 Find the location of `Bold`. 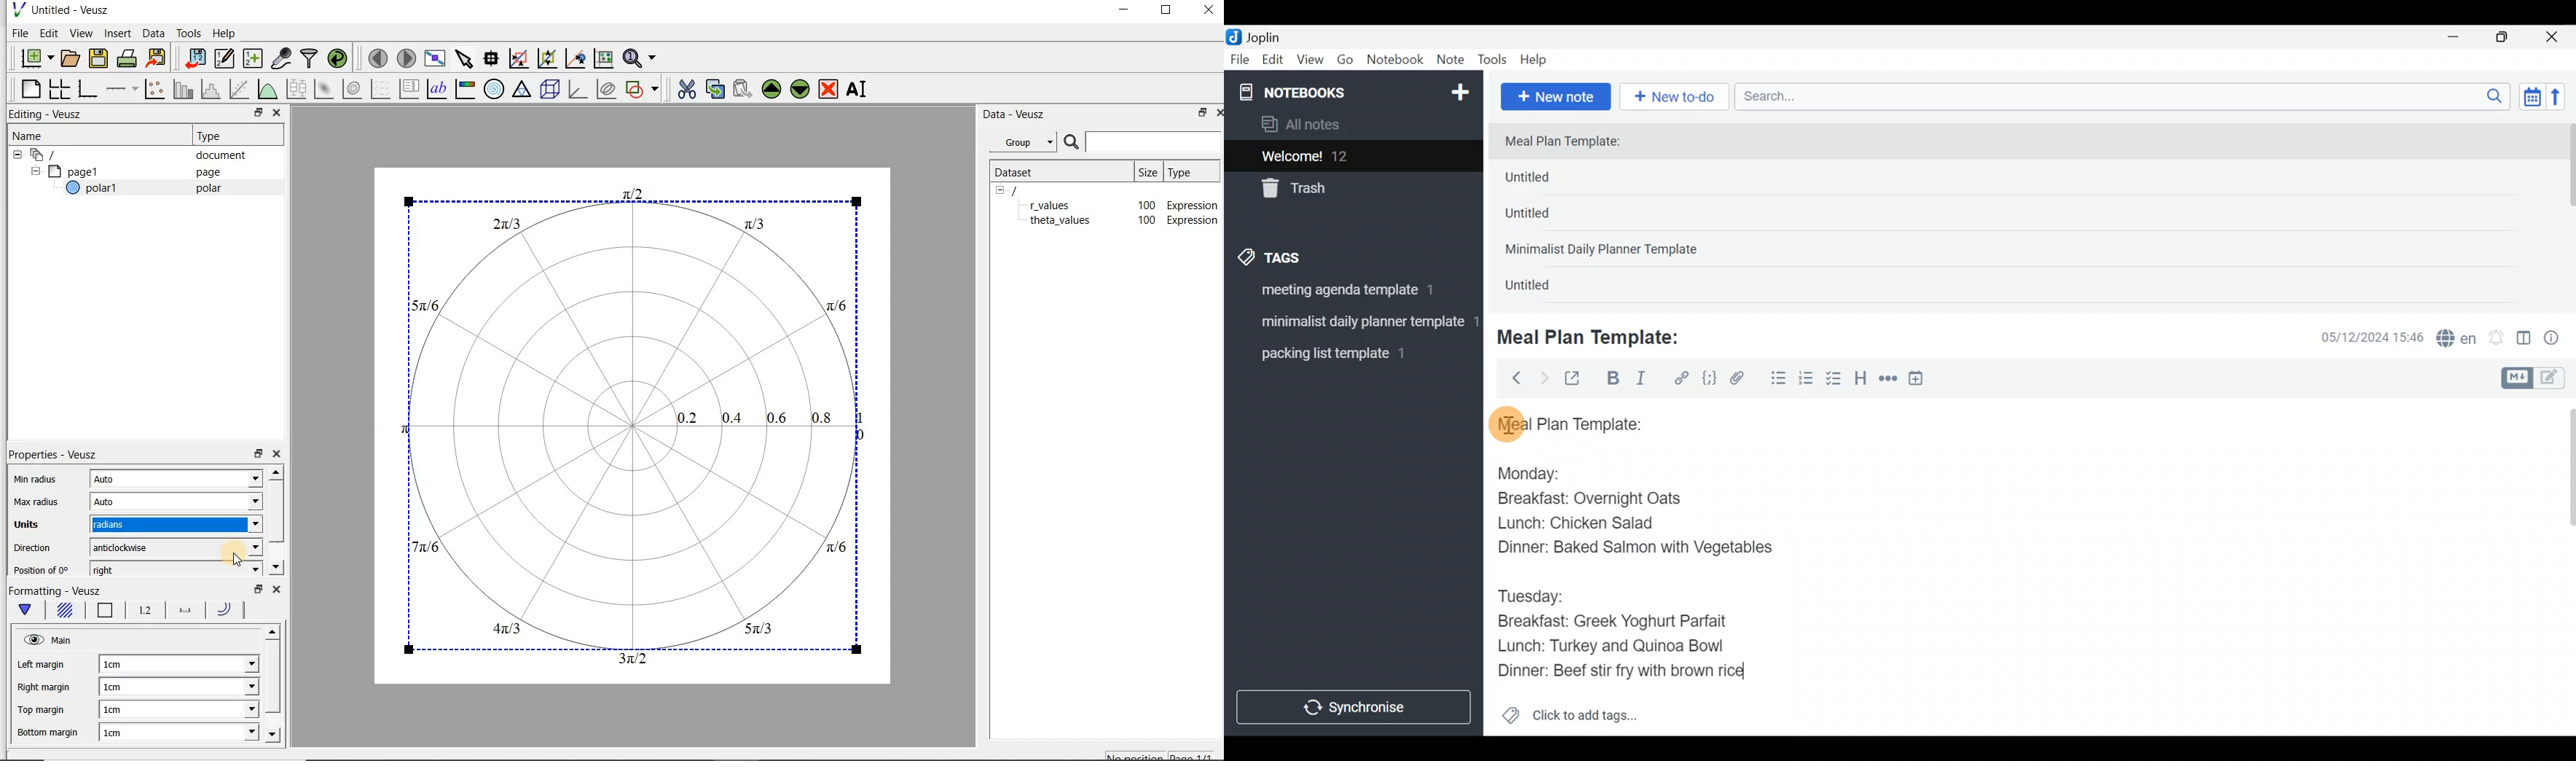

Bold is located at coordinates (1612, 380).